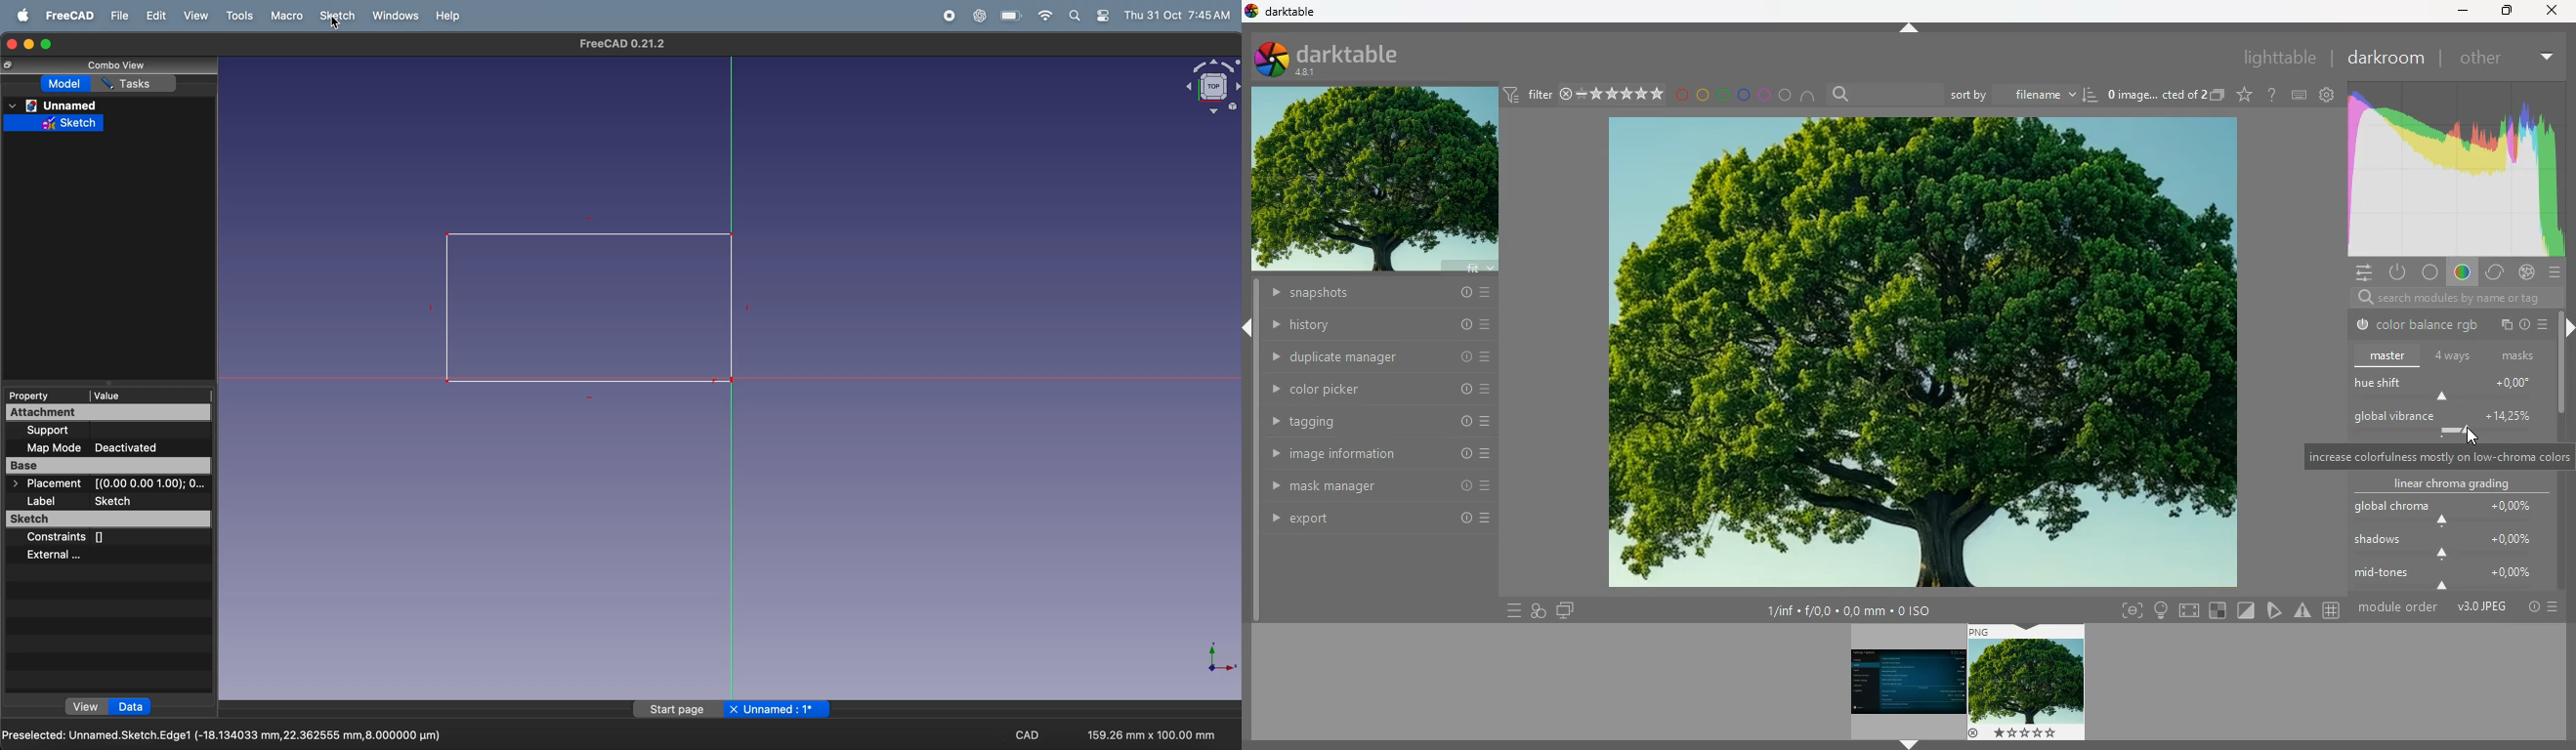 This screenshot has height=756, width=2576. What do you see at coordinates (2245, 95) in the screenshot?
I see `star` at bounding box center [2245, 95].